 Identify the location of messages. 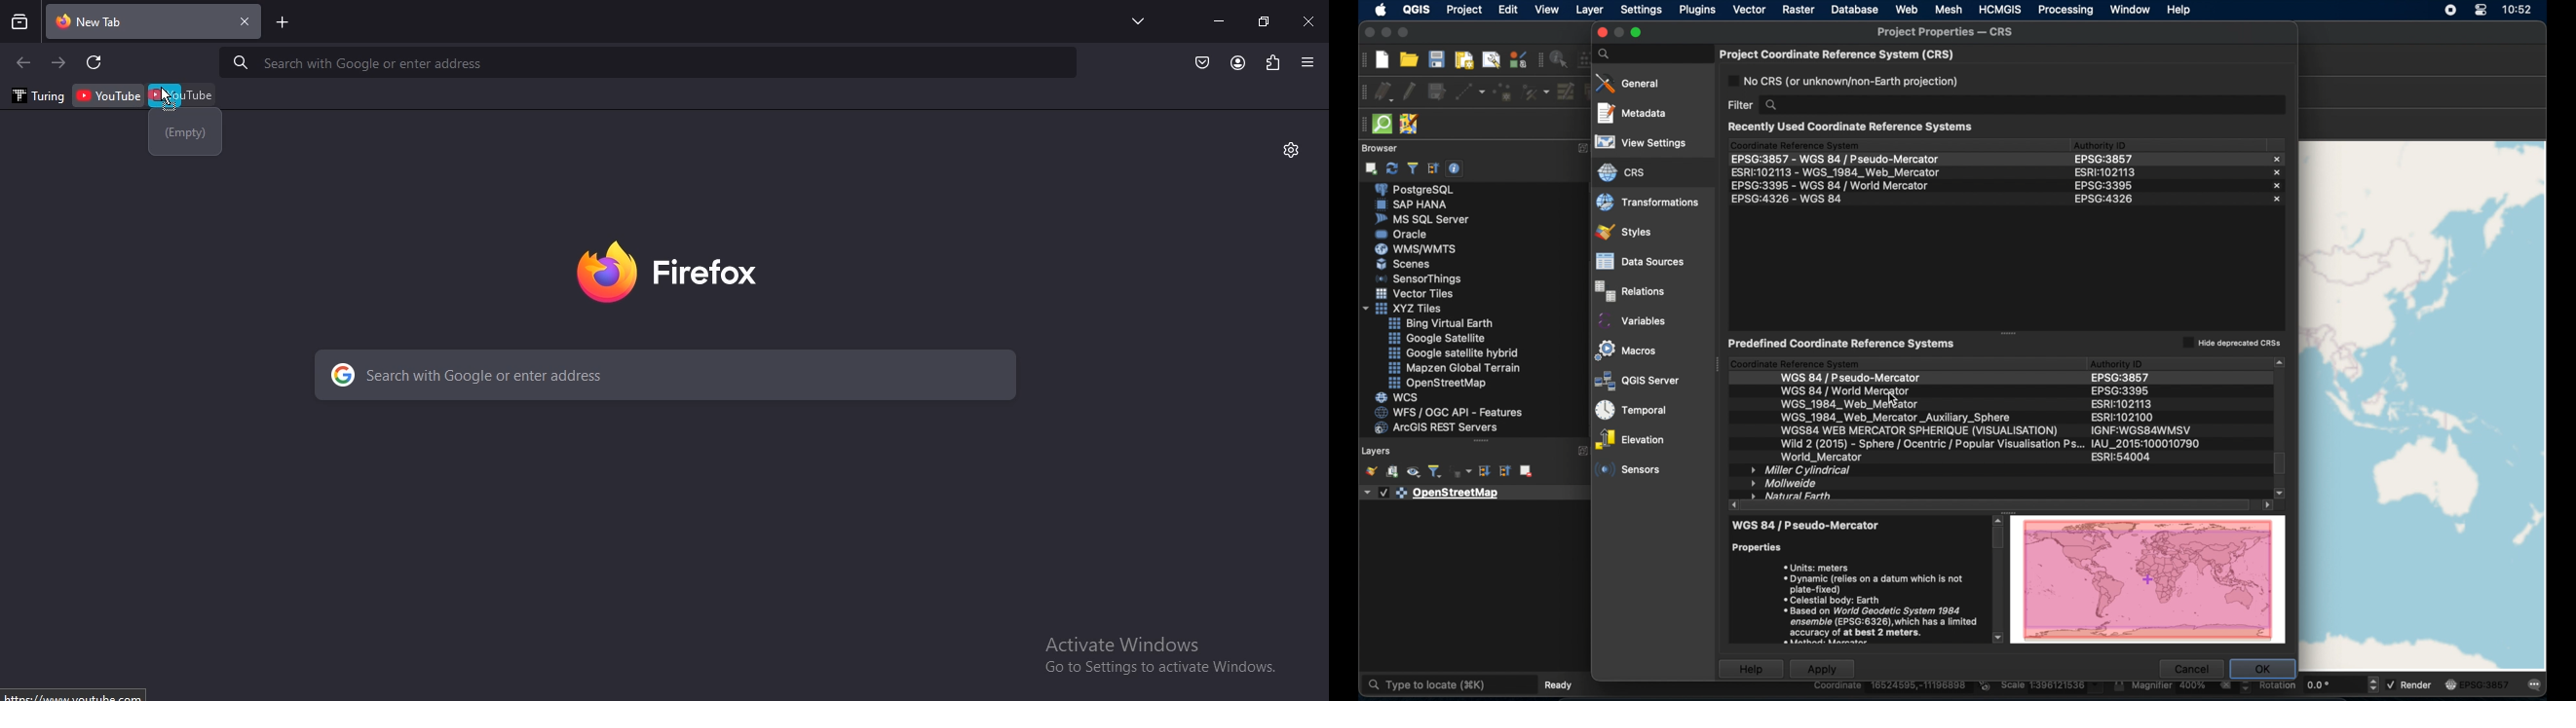
(2538, 685).